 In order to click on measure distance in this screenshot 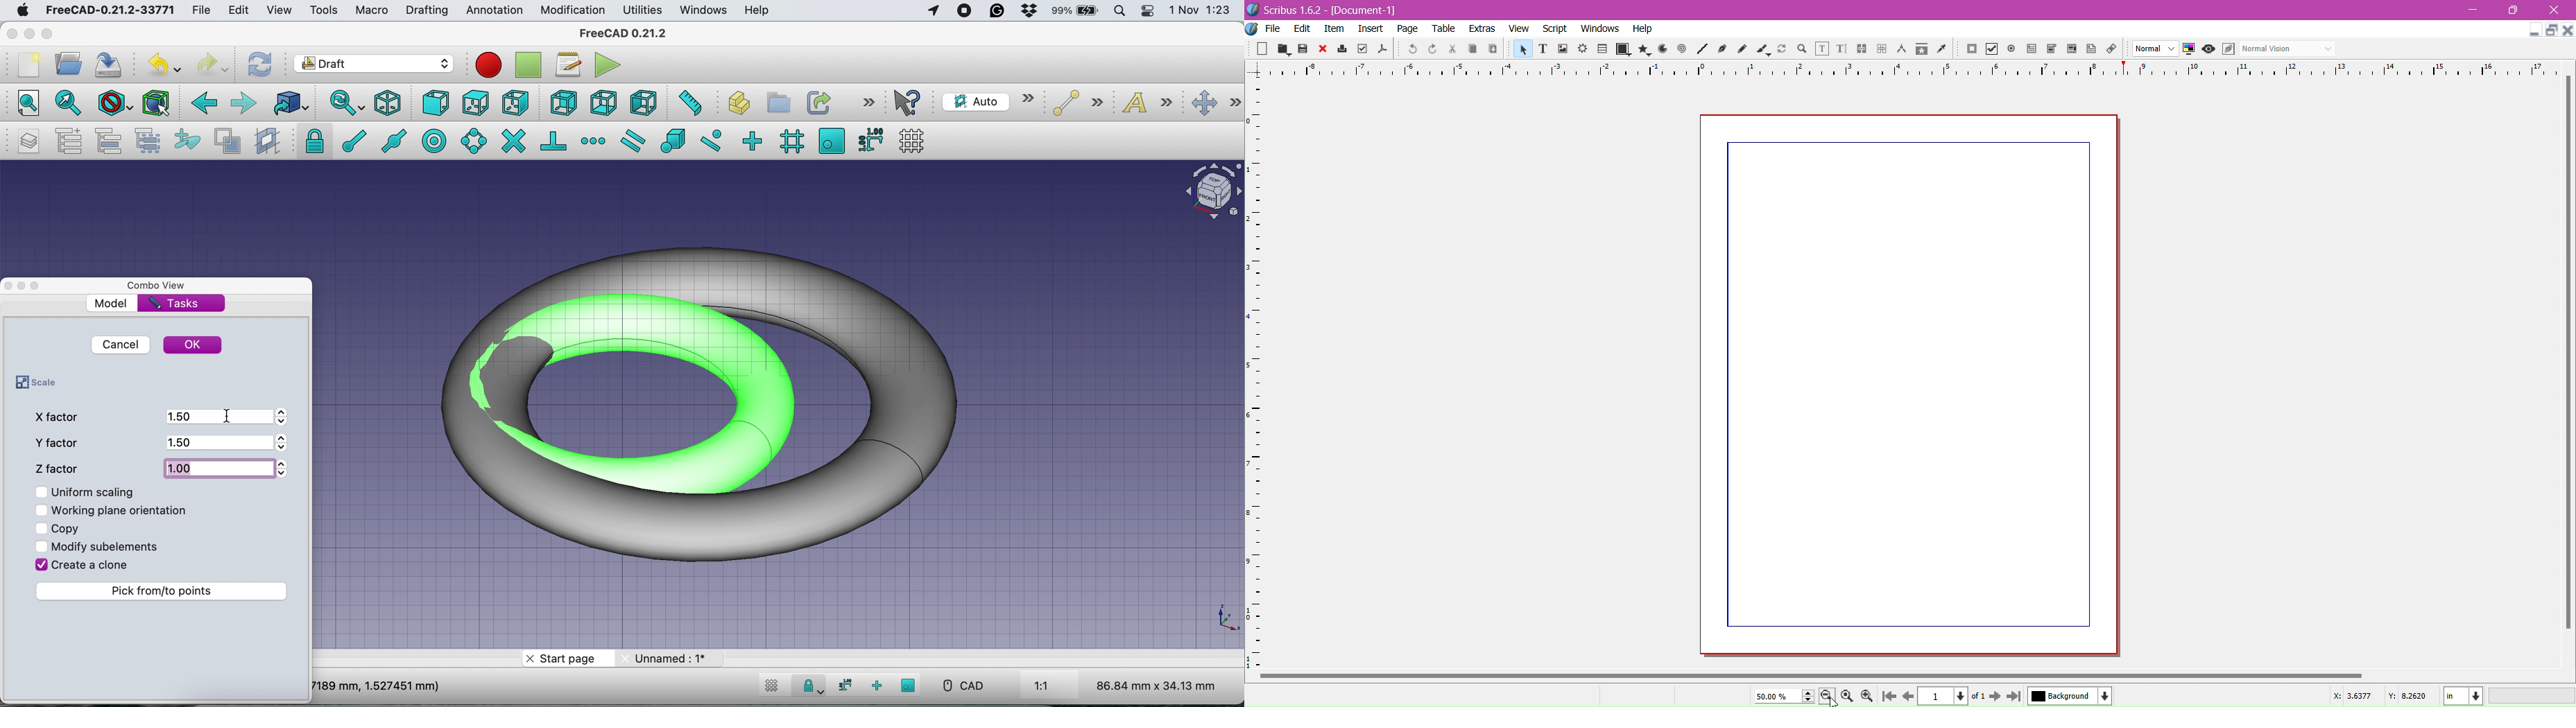, I will do `click(689, 104)`.